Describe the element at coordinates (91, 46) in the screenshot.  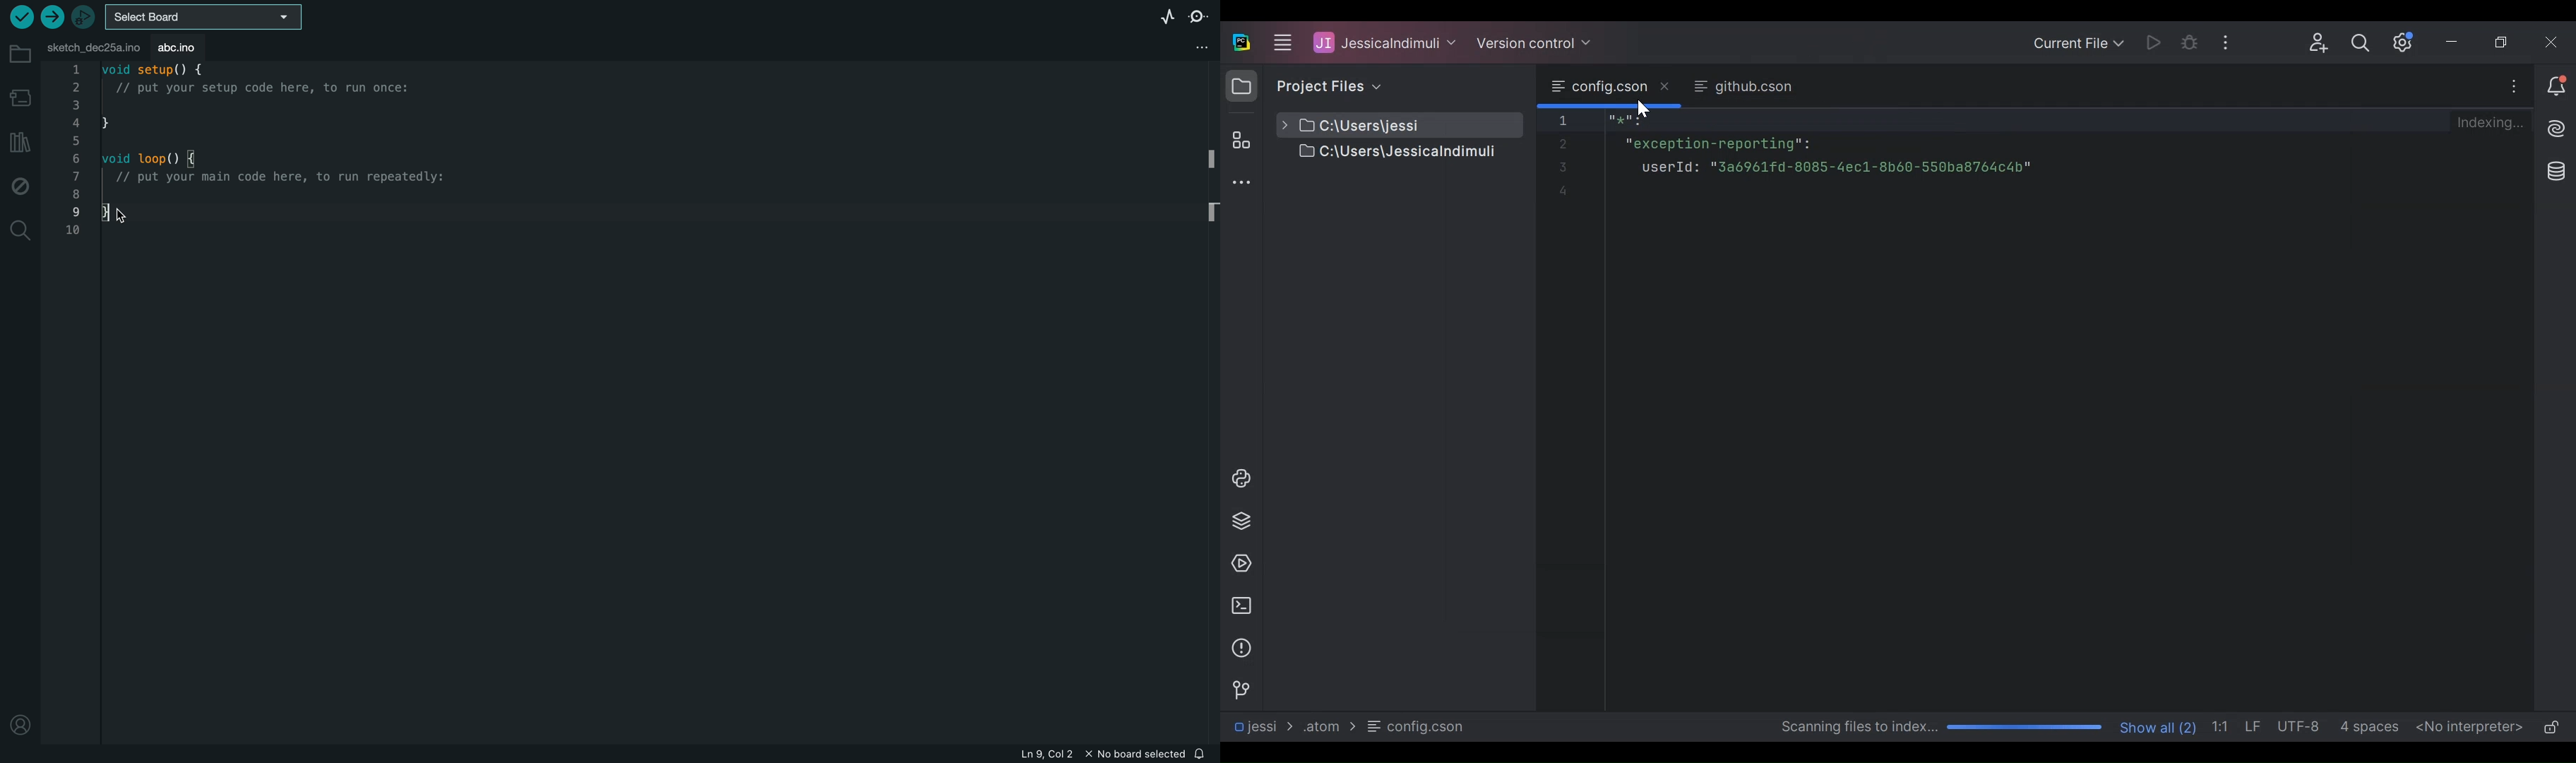
I see `file  tab ` at that location.